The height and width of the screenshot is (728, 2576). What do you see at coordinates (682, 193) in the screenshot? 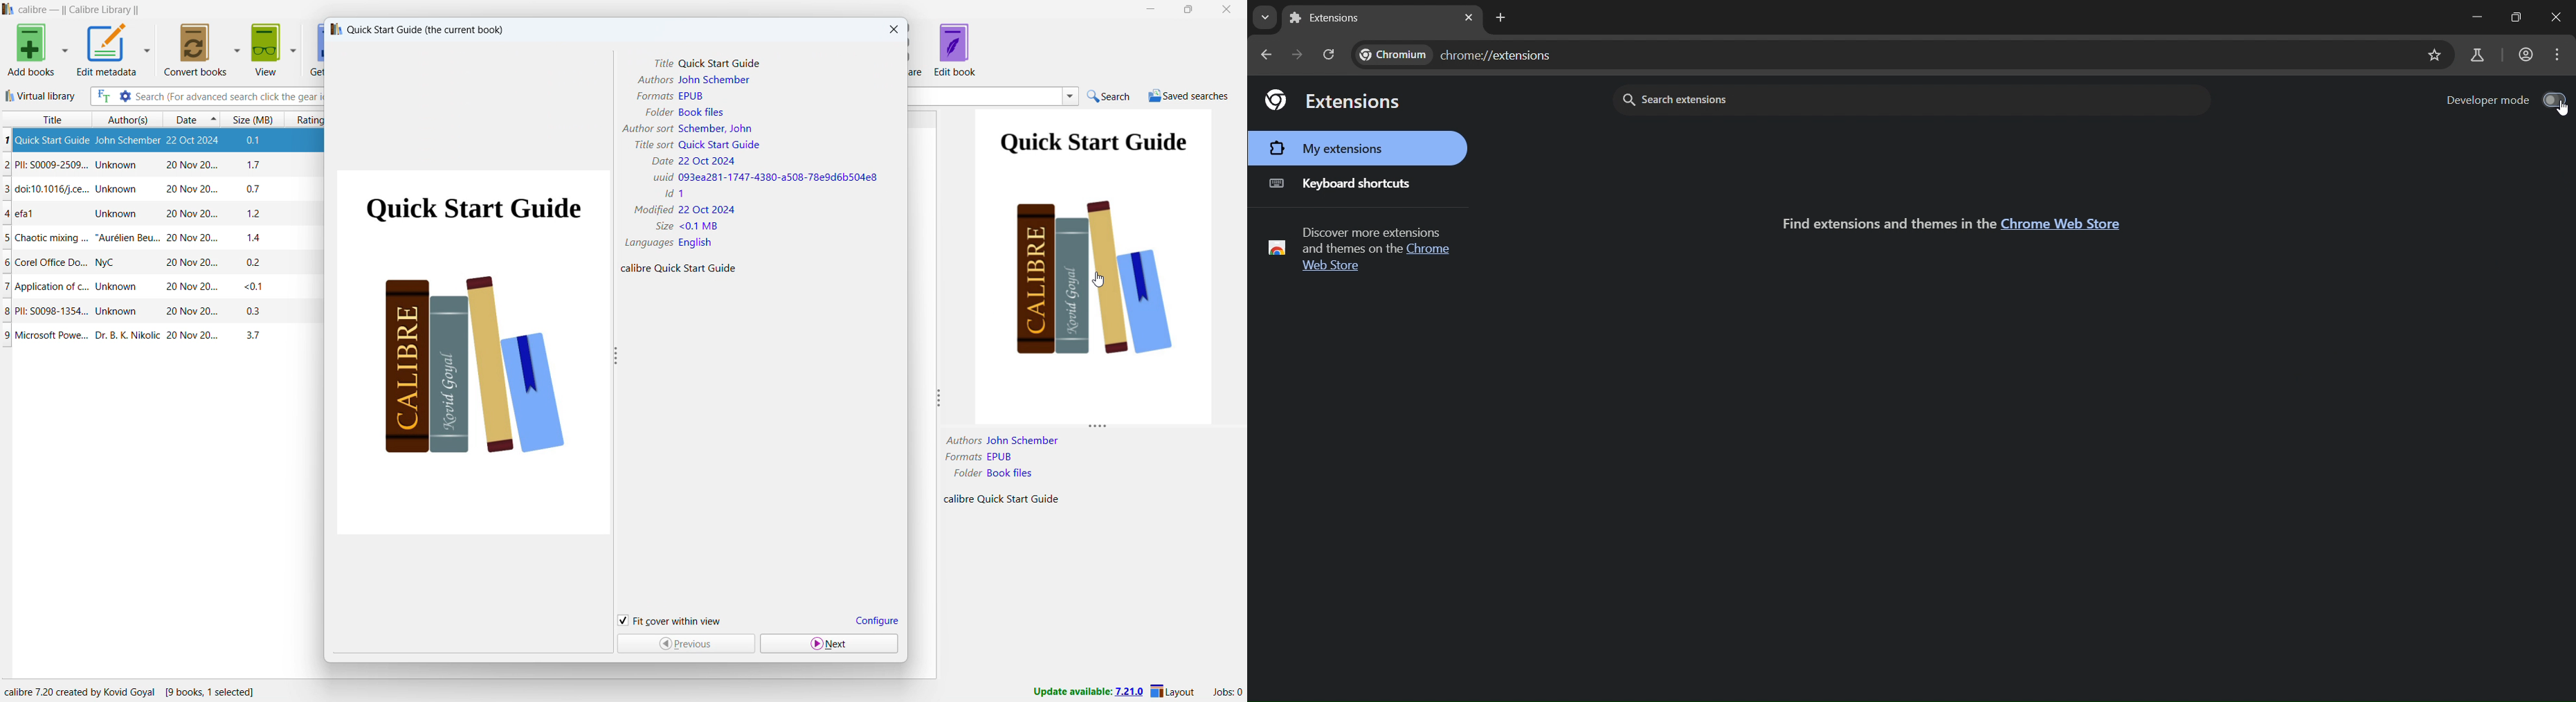
I see `1` at bounding box center [682, 193].